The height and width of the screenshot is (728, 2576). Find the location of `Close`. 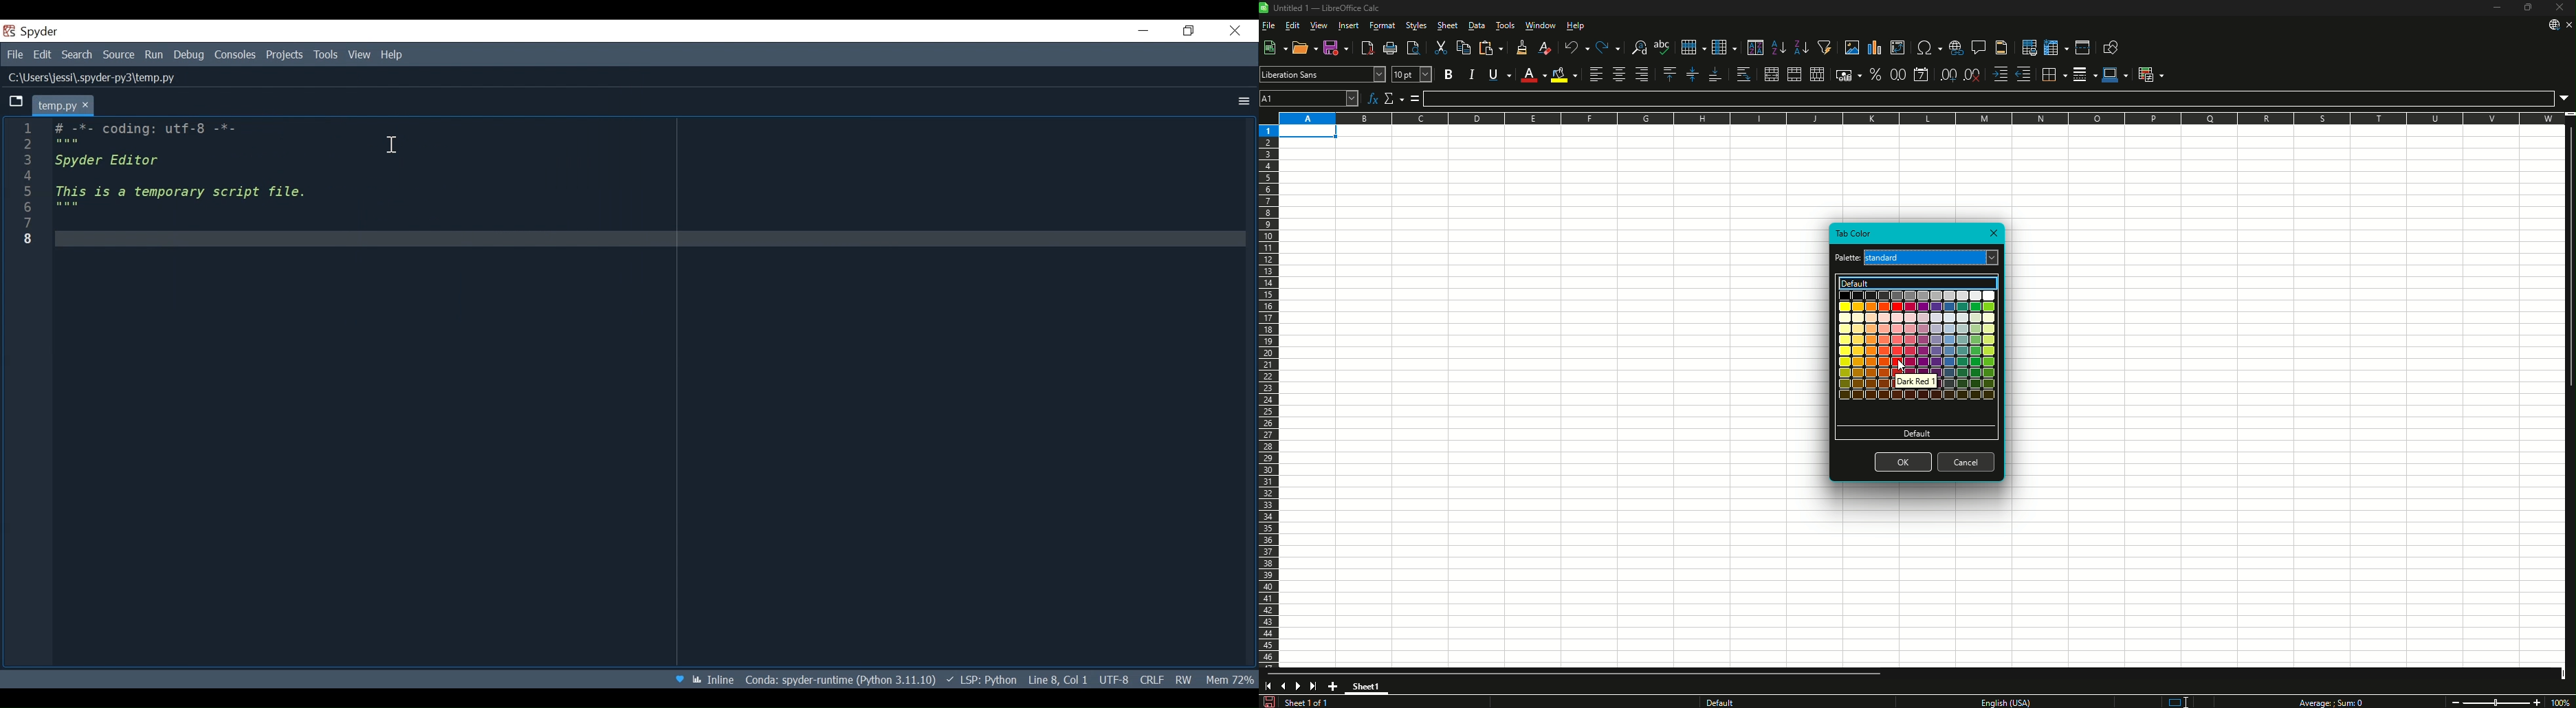

Close is located at coordinates (1993, 233).